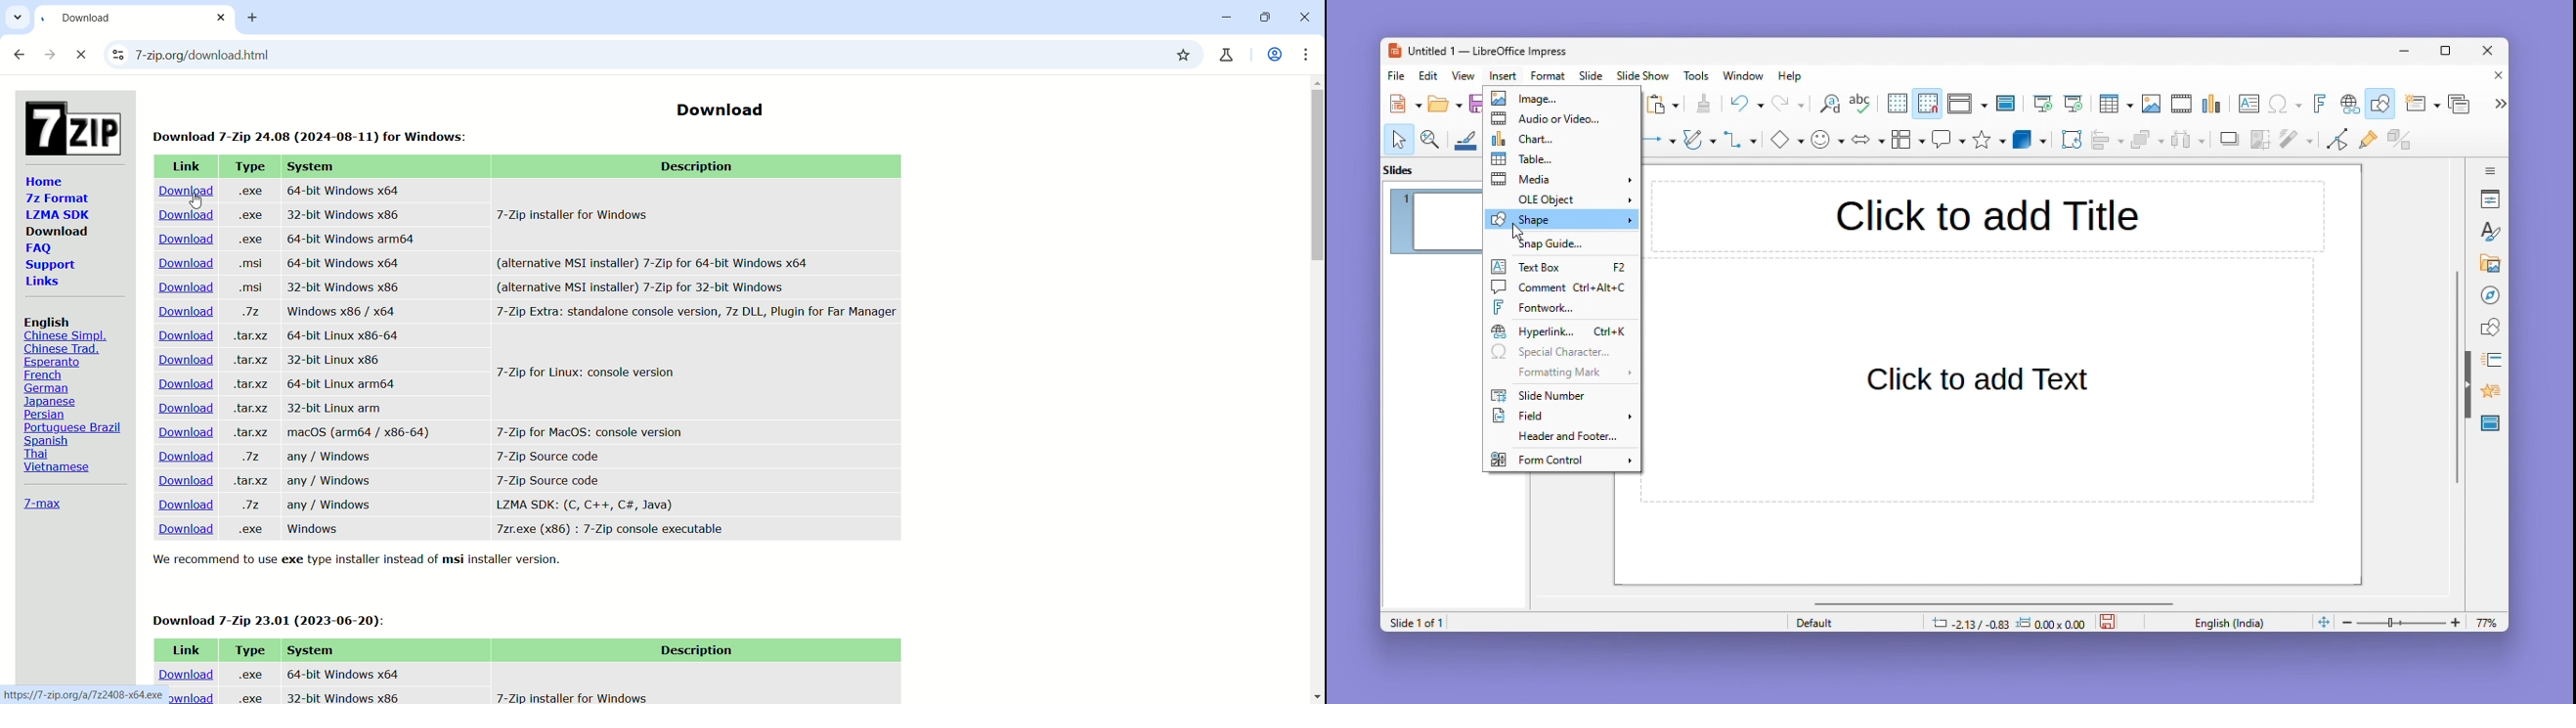  I want to click on Download, so click(184, 214).